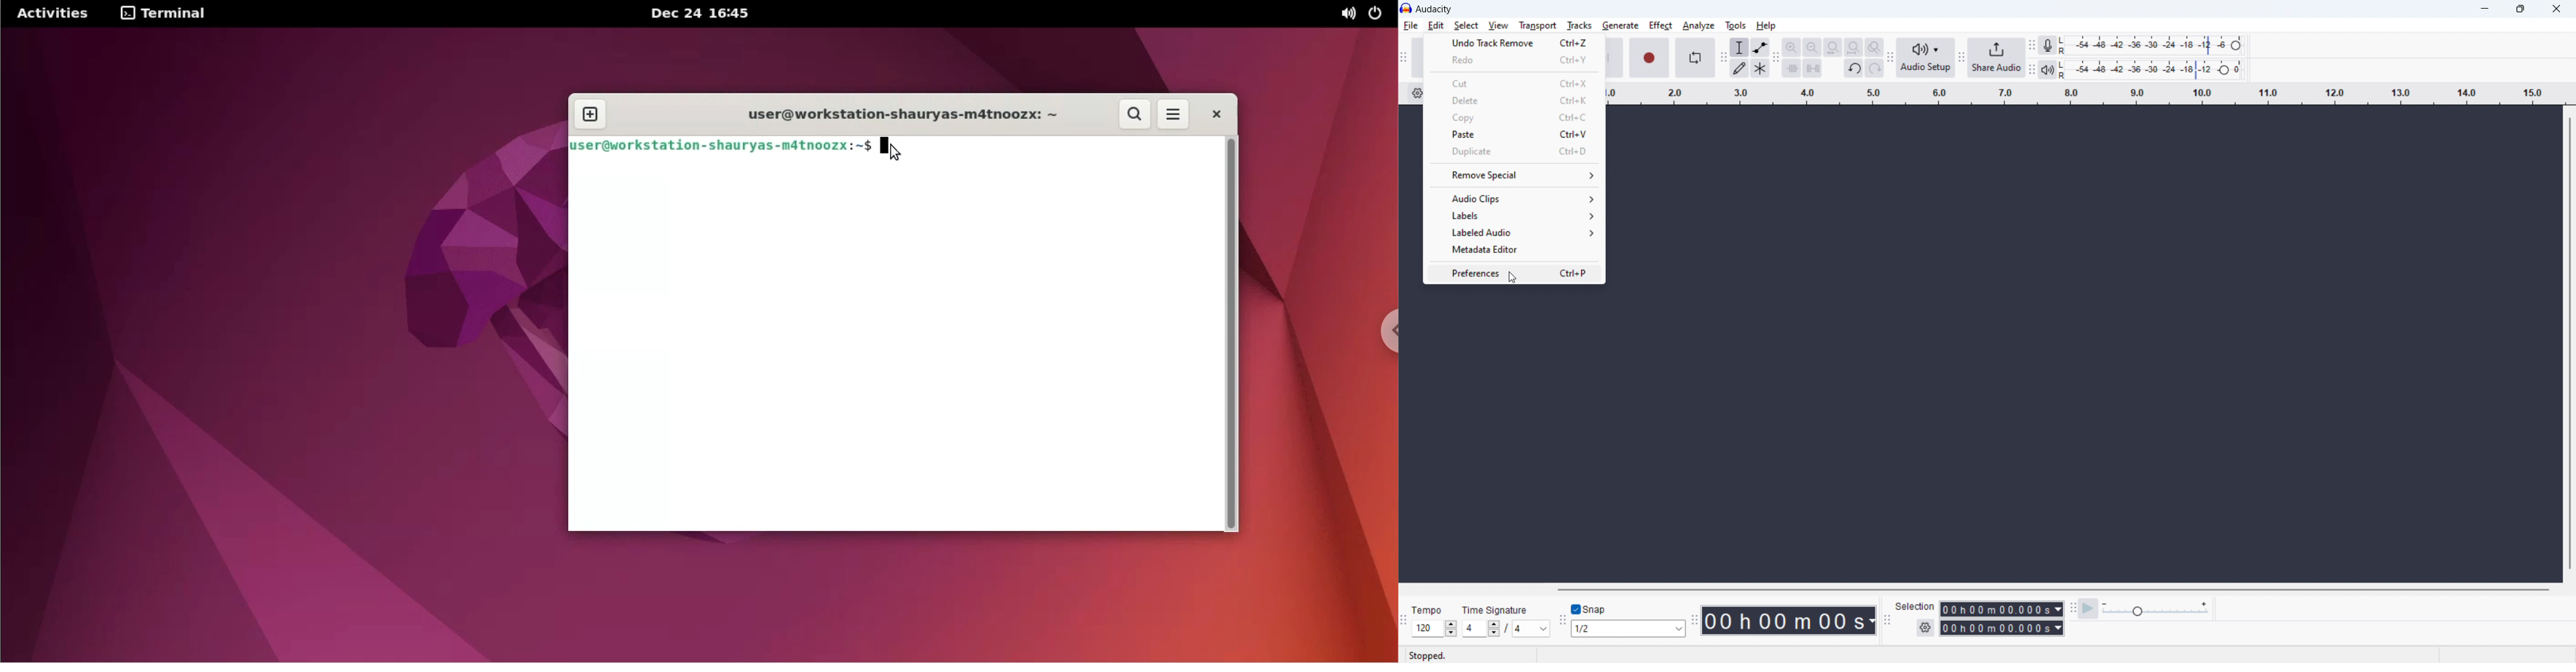 Image resolution: width=2576 pixels, height=672 pixels. Describe the element at coordinates (1495, 610) in the screenshot. I see `Time Signature - indicates section for time signature of audio` at that location.